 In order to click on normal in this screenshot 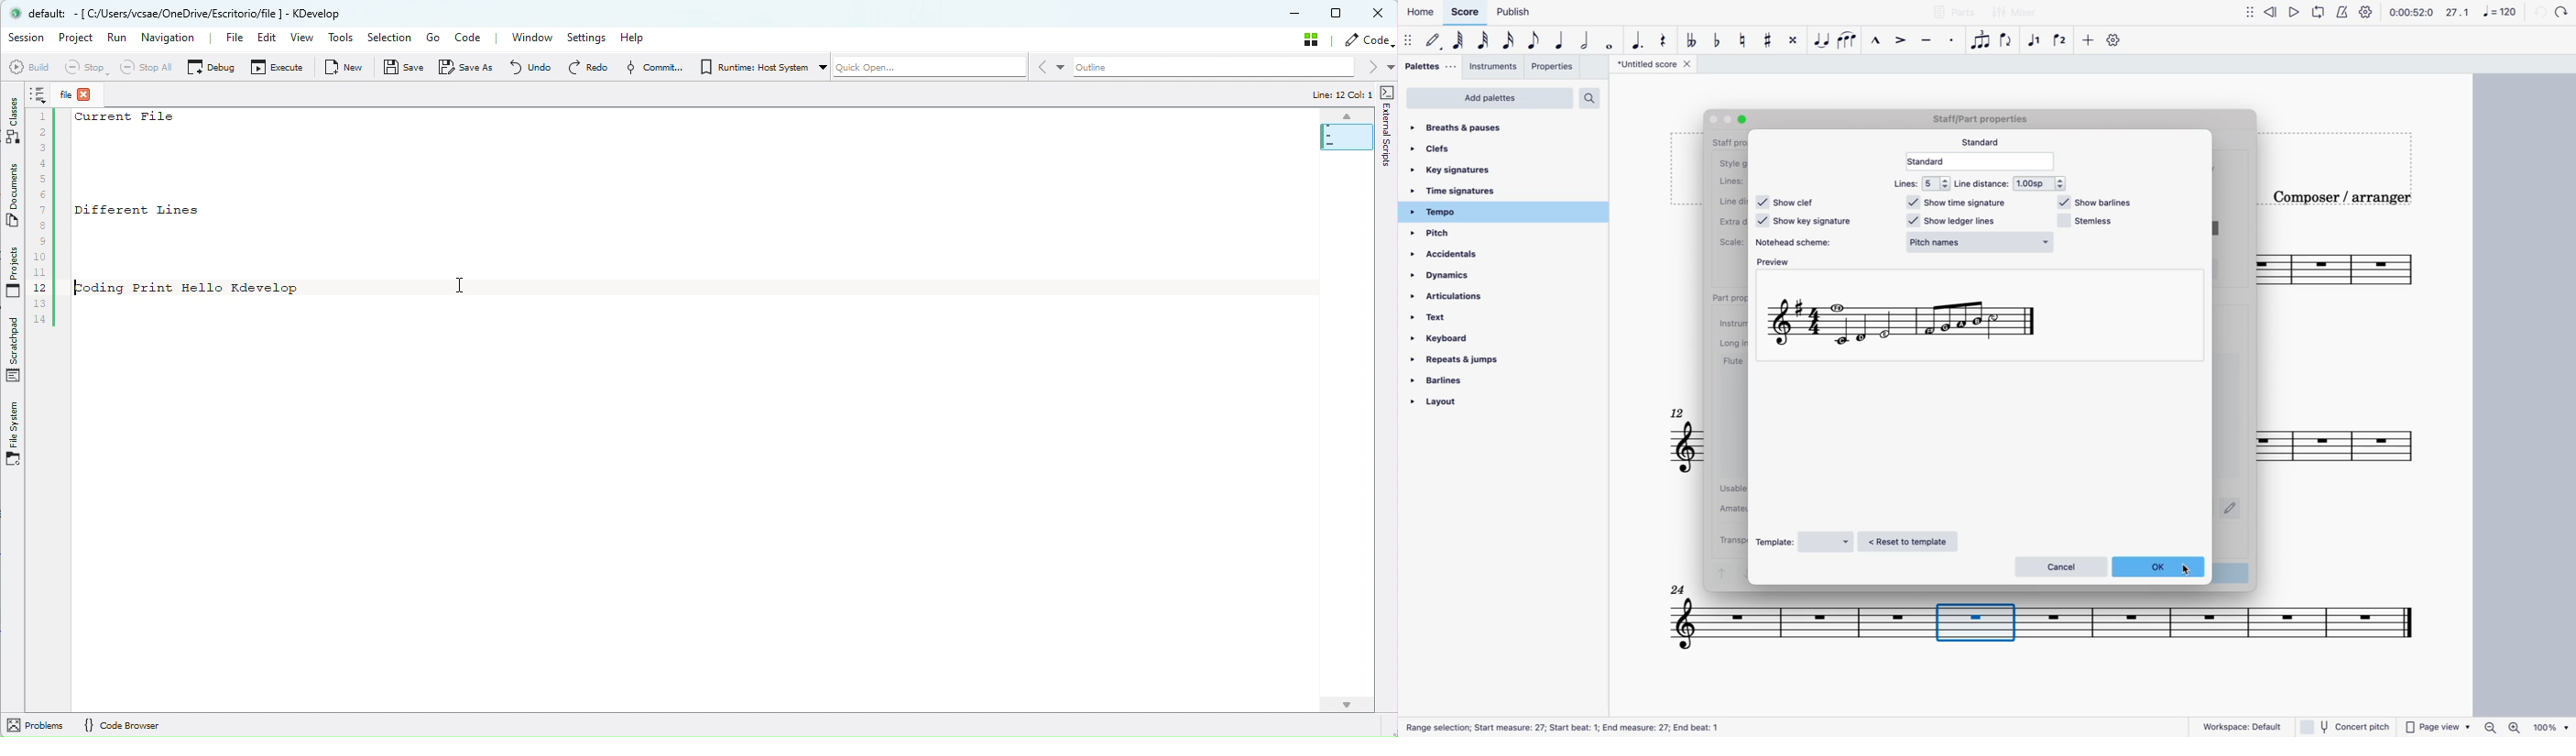, I will do `click(1963, 244)`.